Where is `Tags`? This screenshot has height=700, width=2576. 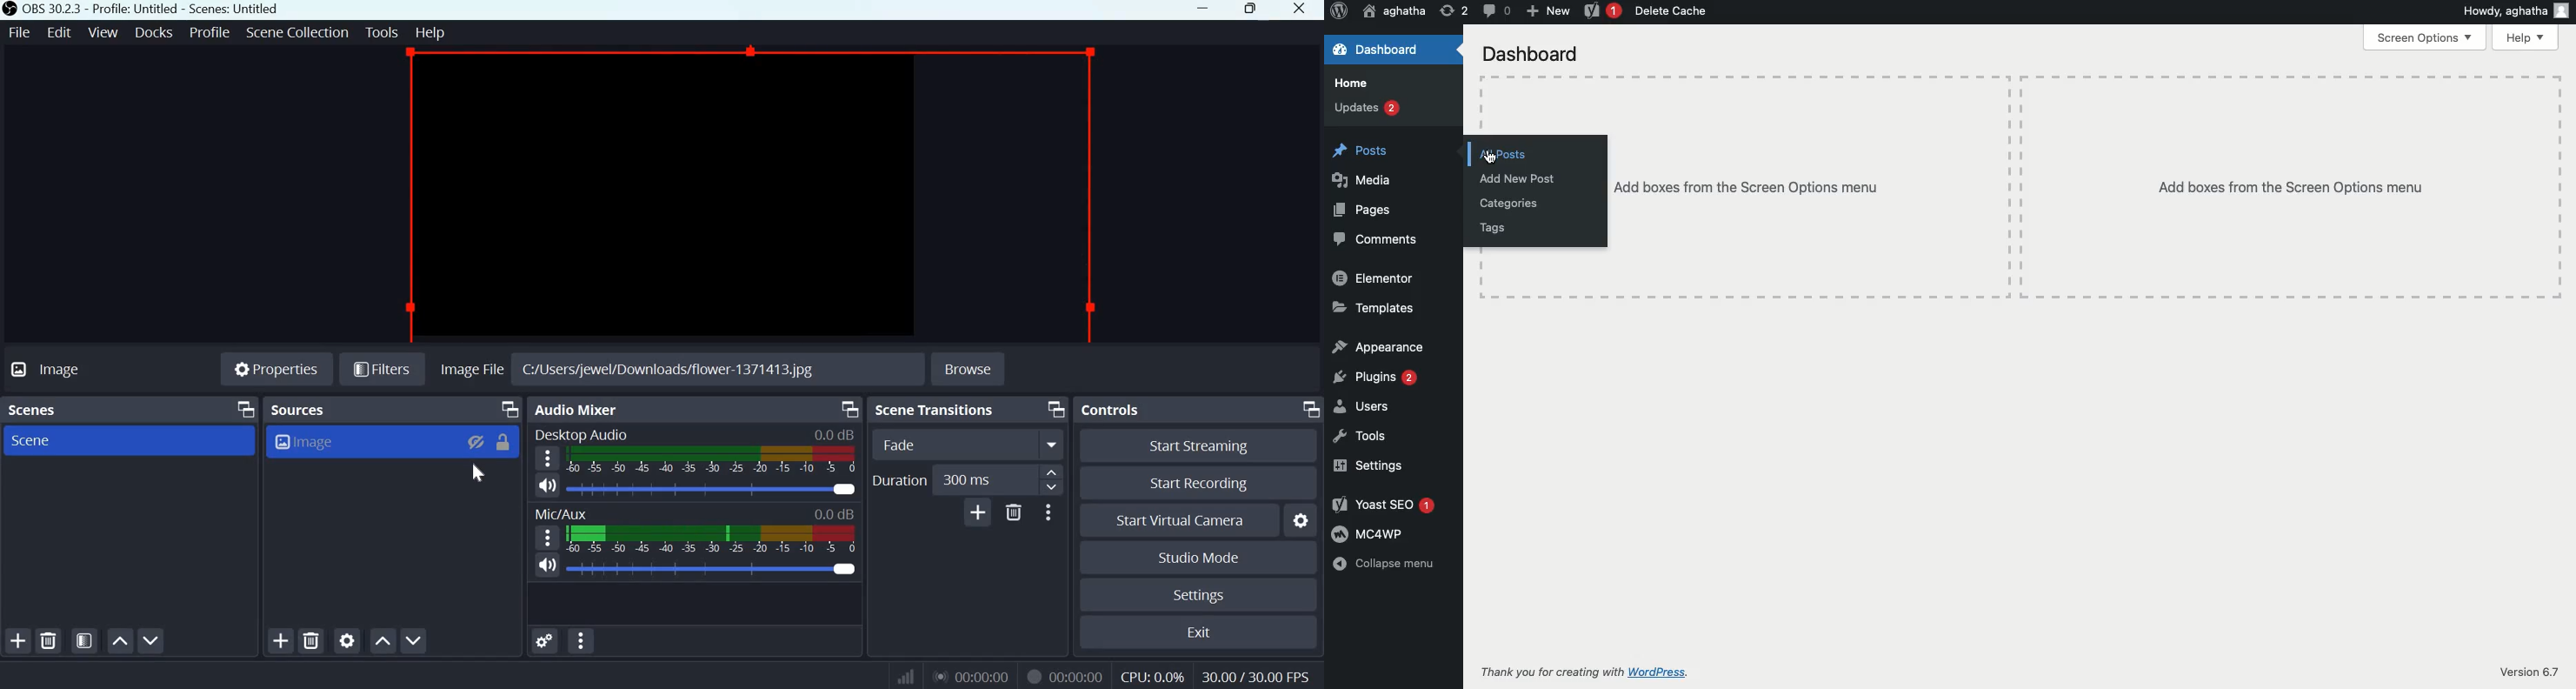
Tags is located at coordinates (1492, 227).